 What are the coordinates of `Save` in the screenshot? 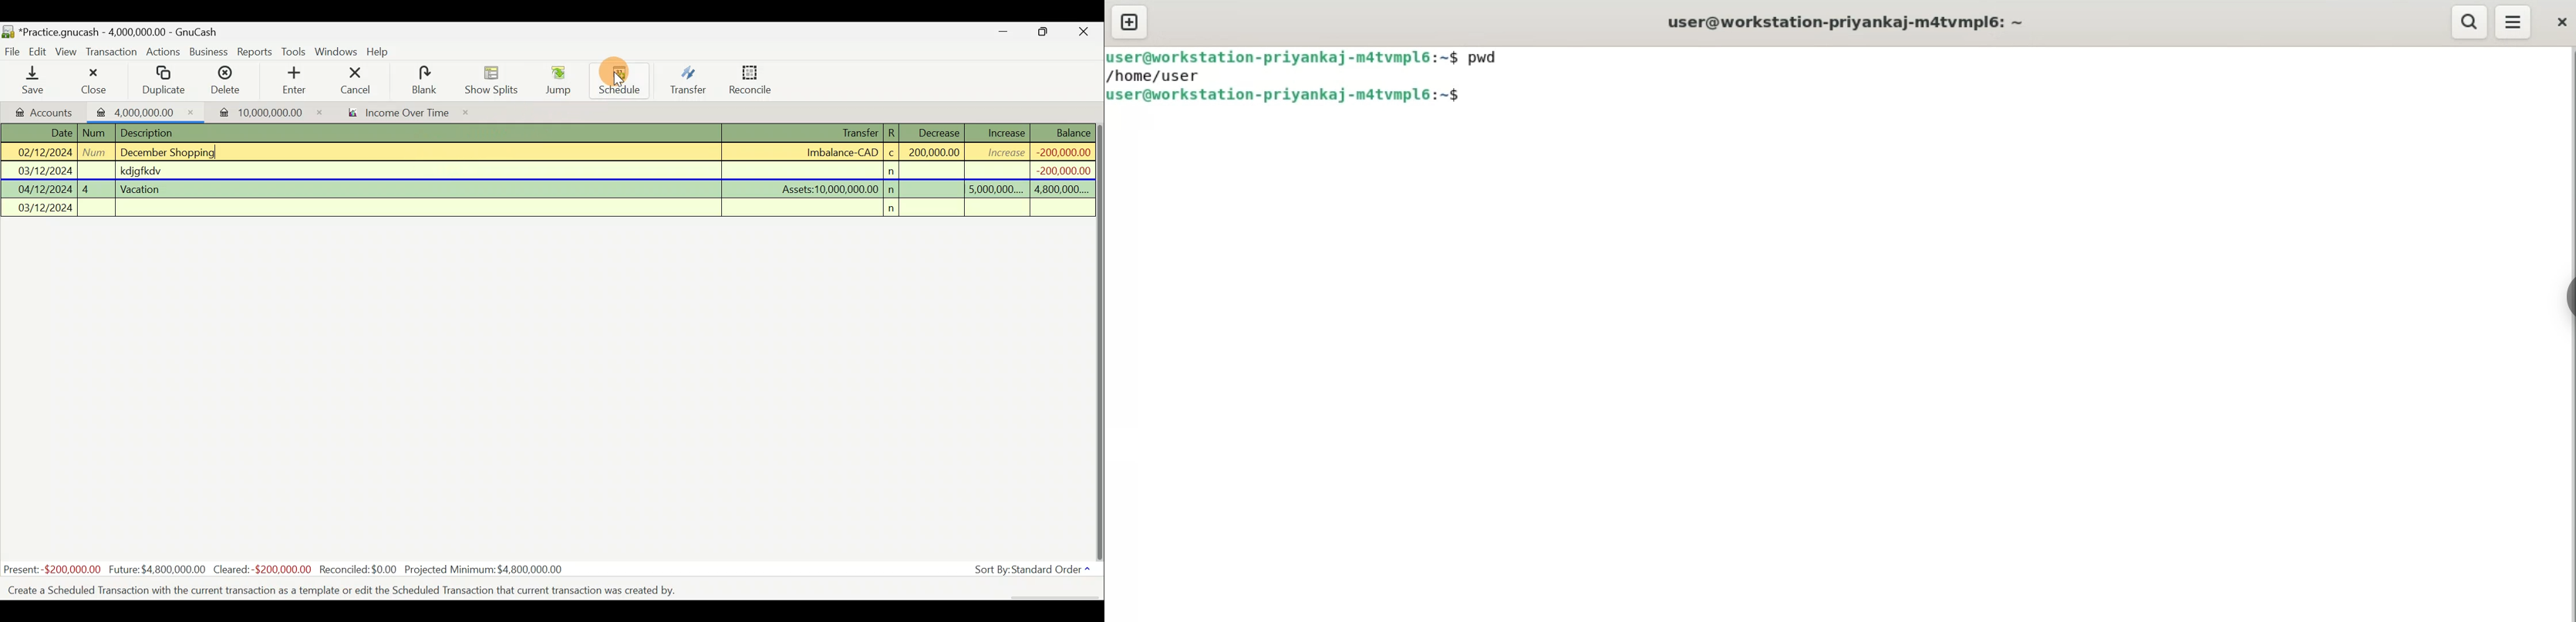 It's located at (35, 80).